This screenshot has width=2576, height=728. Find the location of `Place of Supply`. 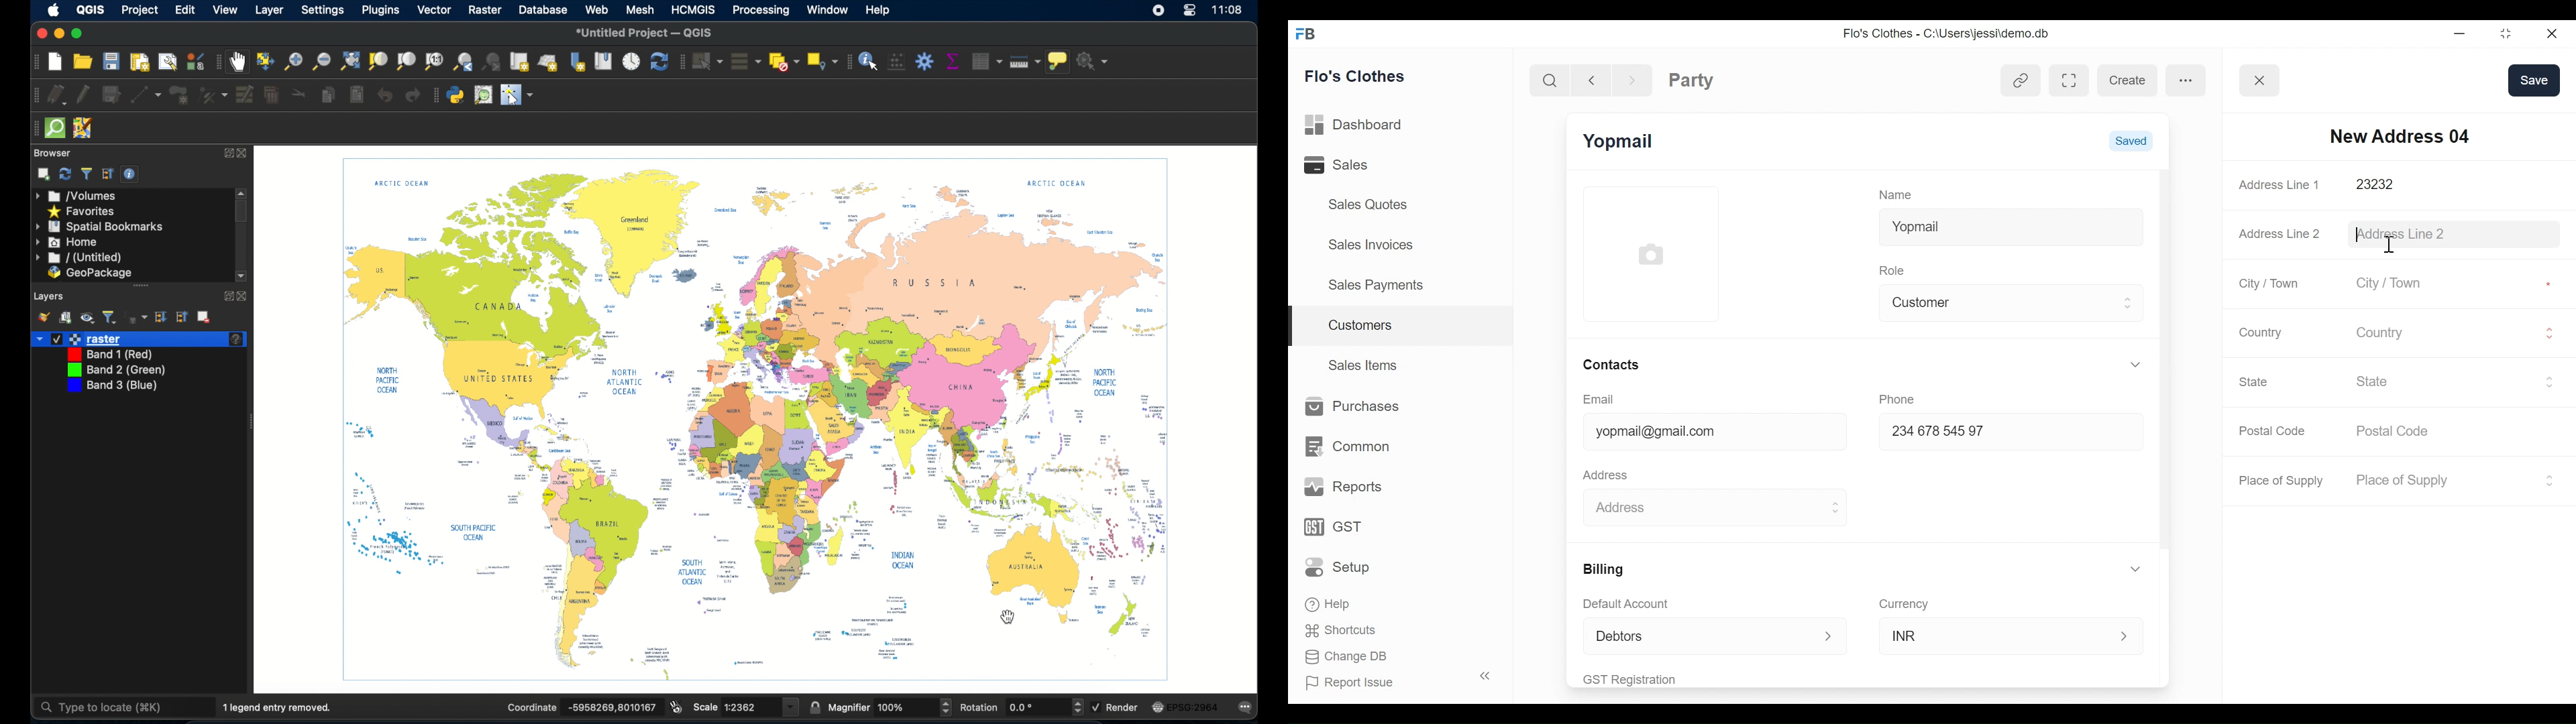

Place of Supply is located at coordinates (2441, 481).